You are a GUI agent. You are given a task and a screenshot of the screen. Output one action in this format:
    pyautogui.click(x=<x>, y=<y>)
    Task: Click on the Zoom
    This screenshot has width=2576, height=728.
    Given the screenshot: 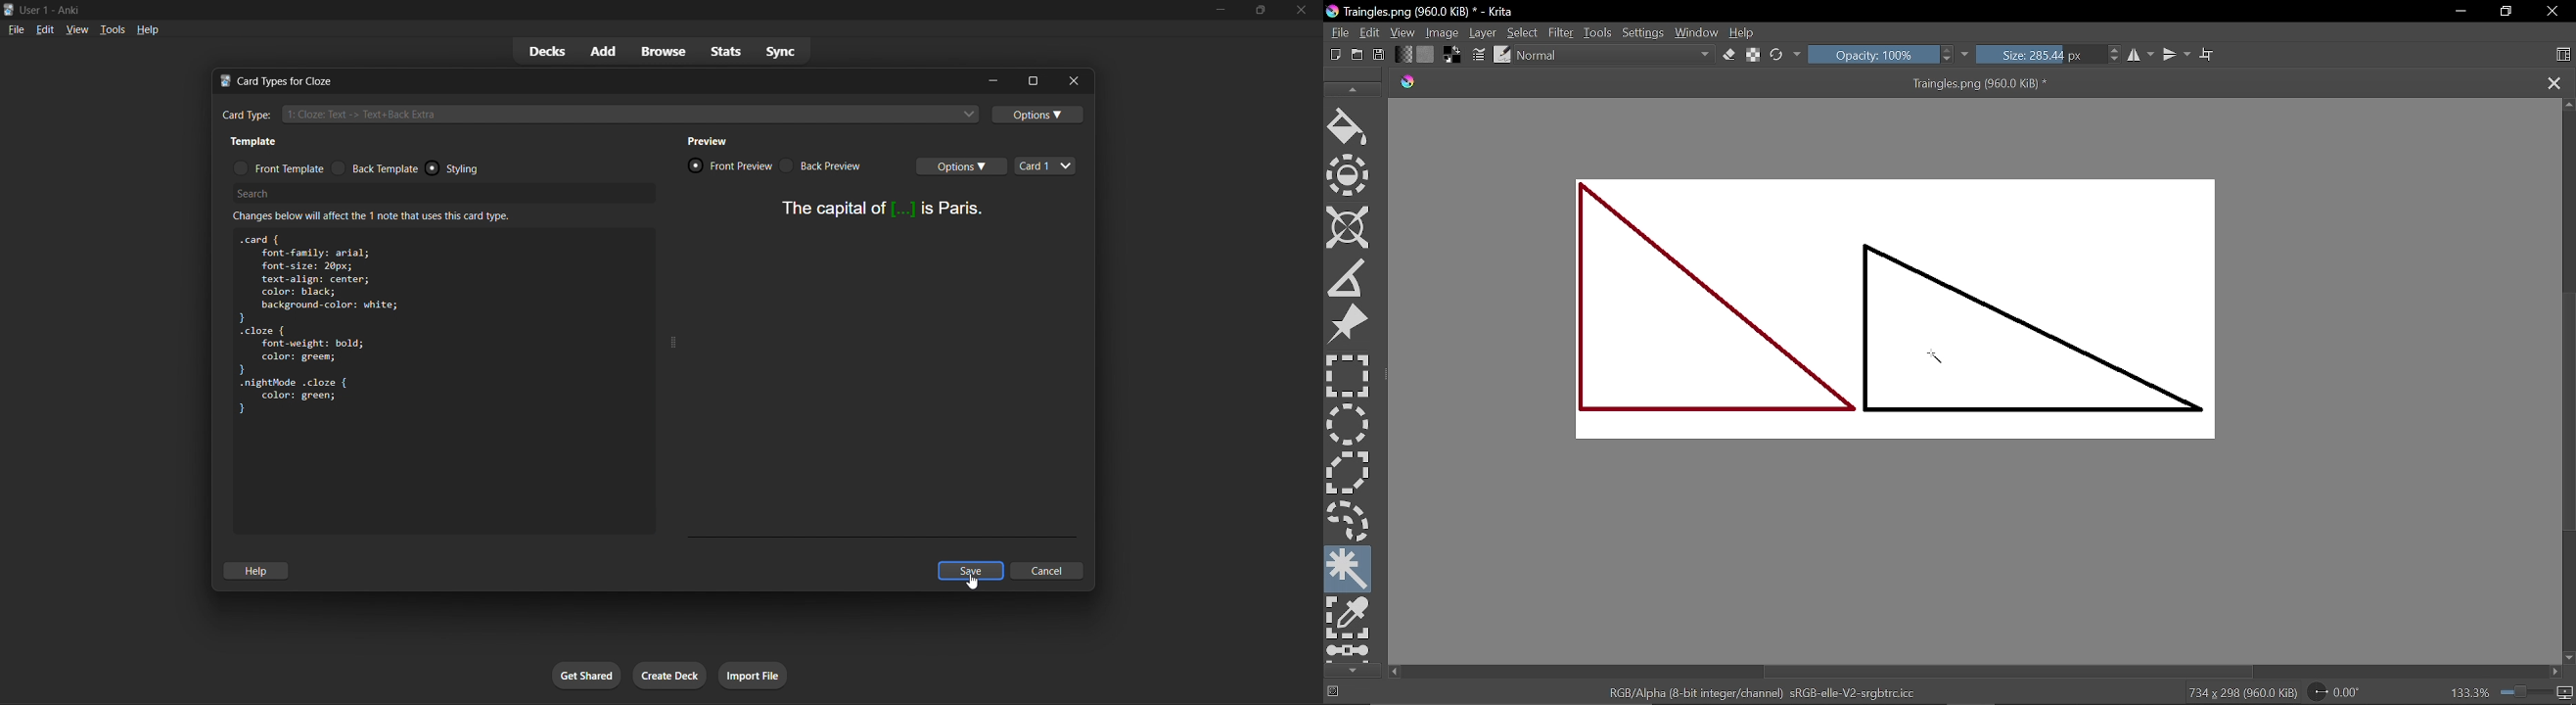 What is the action you would take?
    pyautogui.click(x=2566, y=693)
    